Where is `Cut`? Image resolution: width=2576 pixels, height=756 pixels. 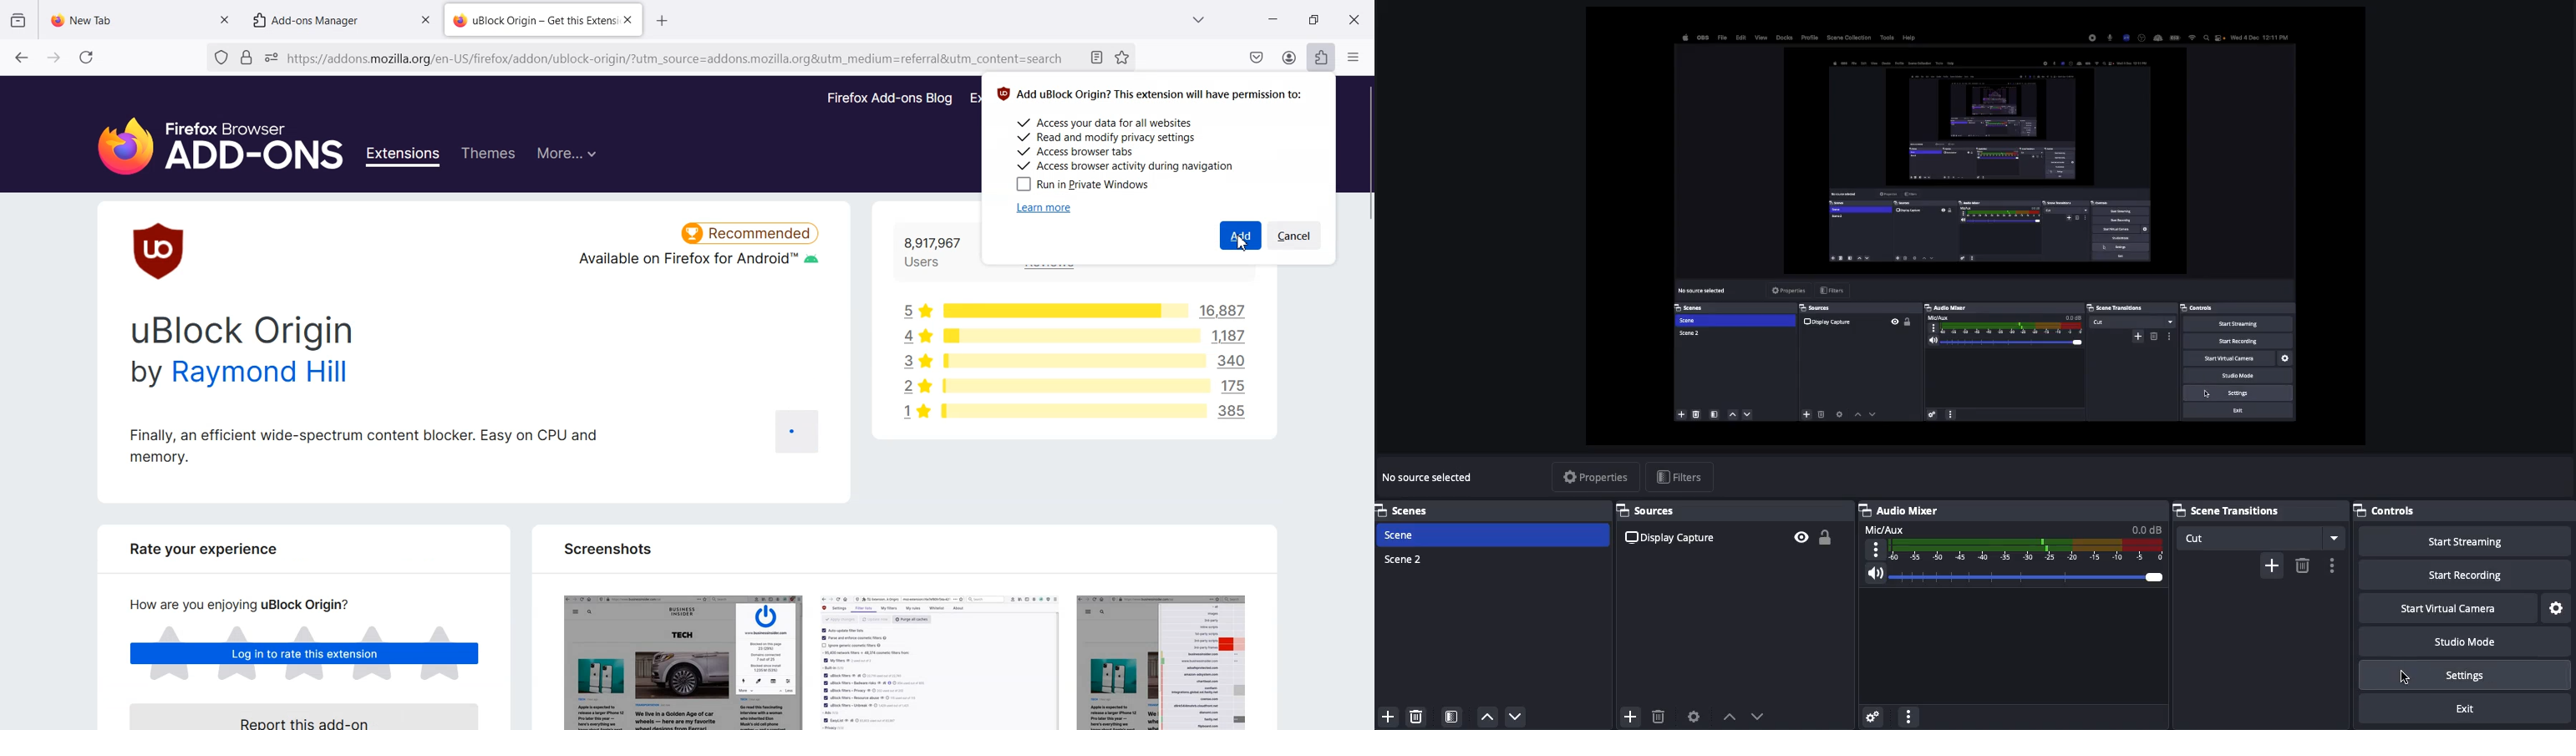
Cut is located at coordinates (2263, 539).